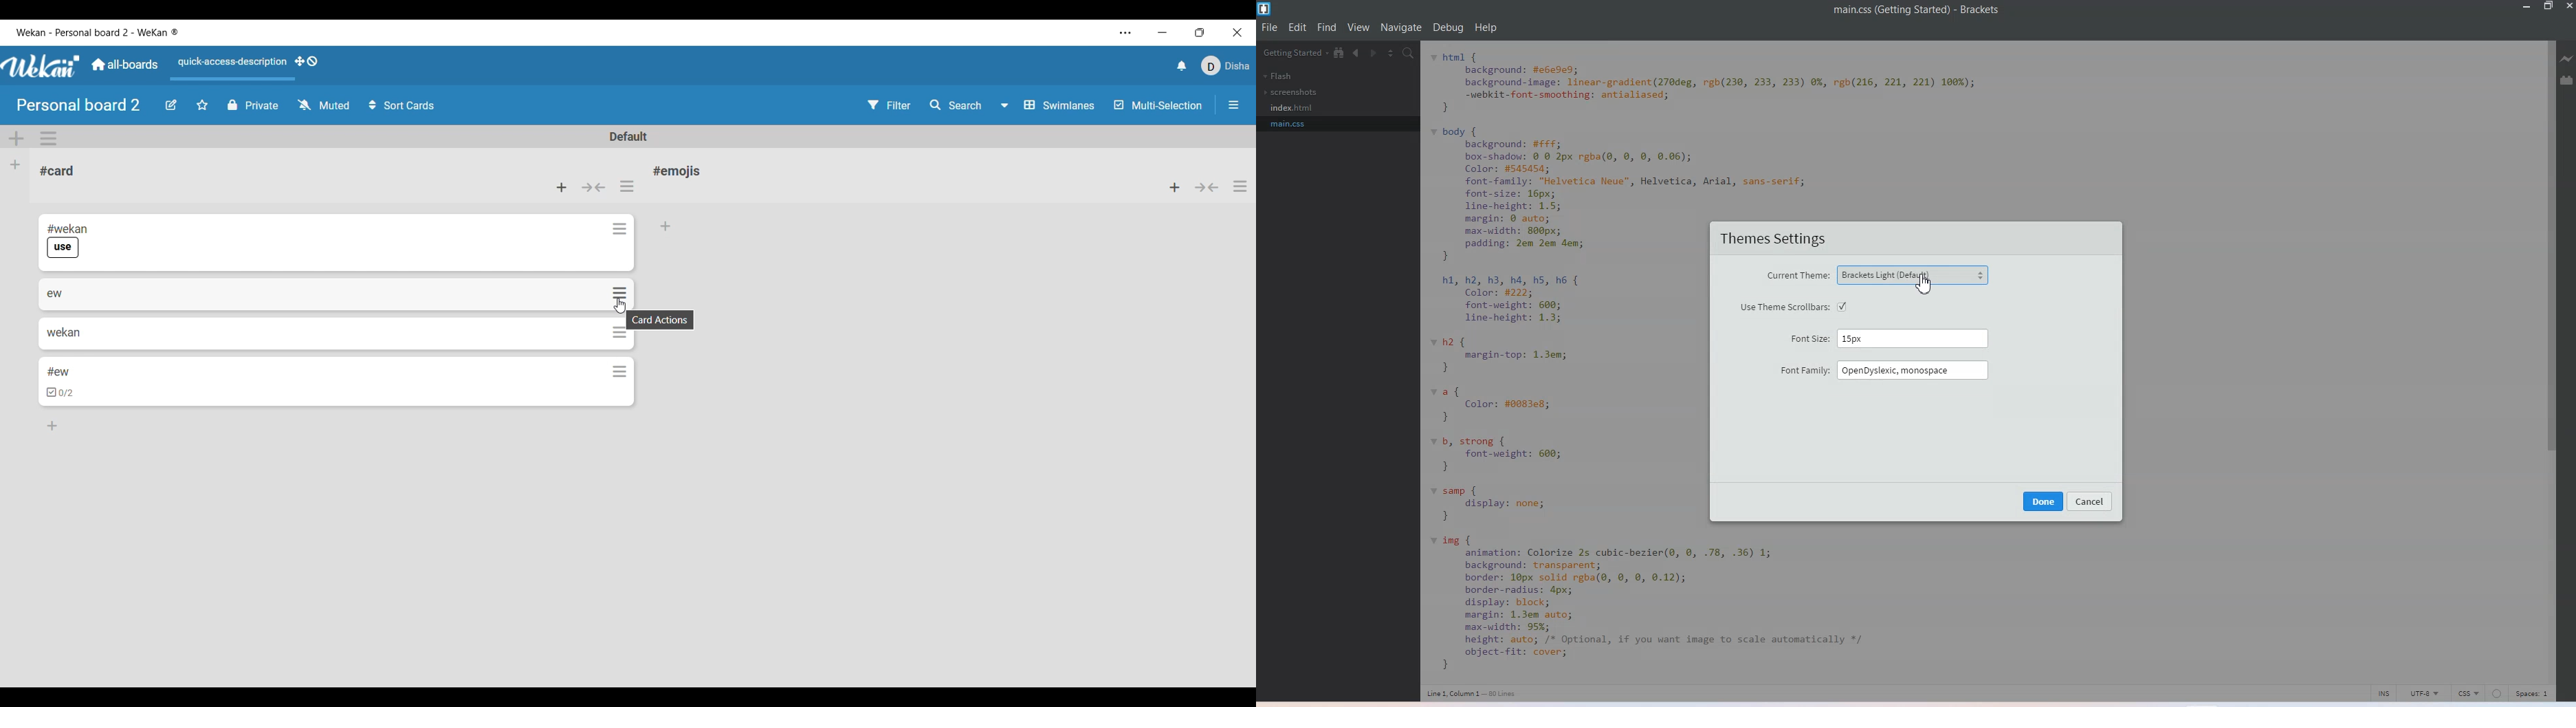 The image size is (2576, 728). I want to click on Card name, so click(680, 171).